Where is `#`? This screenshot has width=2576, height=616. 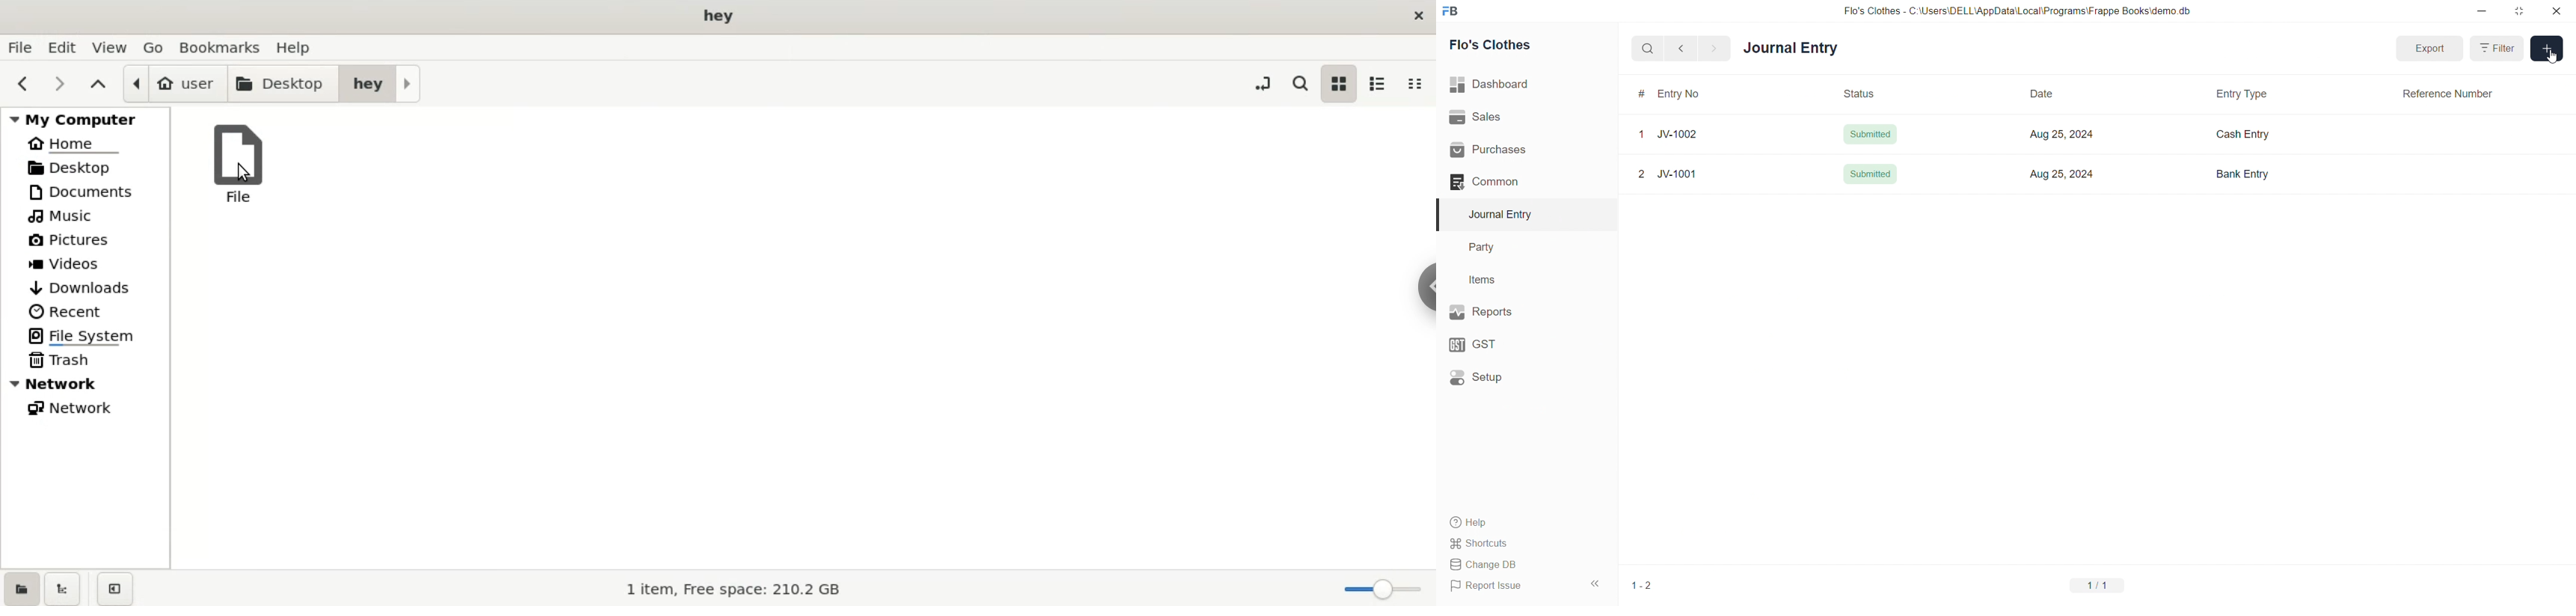
# is located at coordinates (1642, 93).